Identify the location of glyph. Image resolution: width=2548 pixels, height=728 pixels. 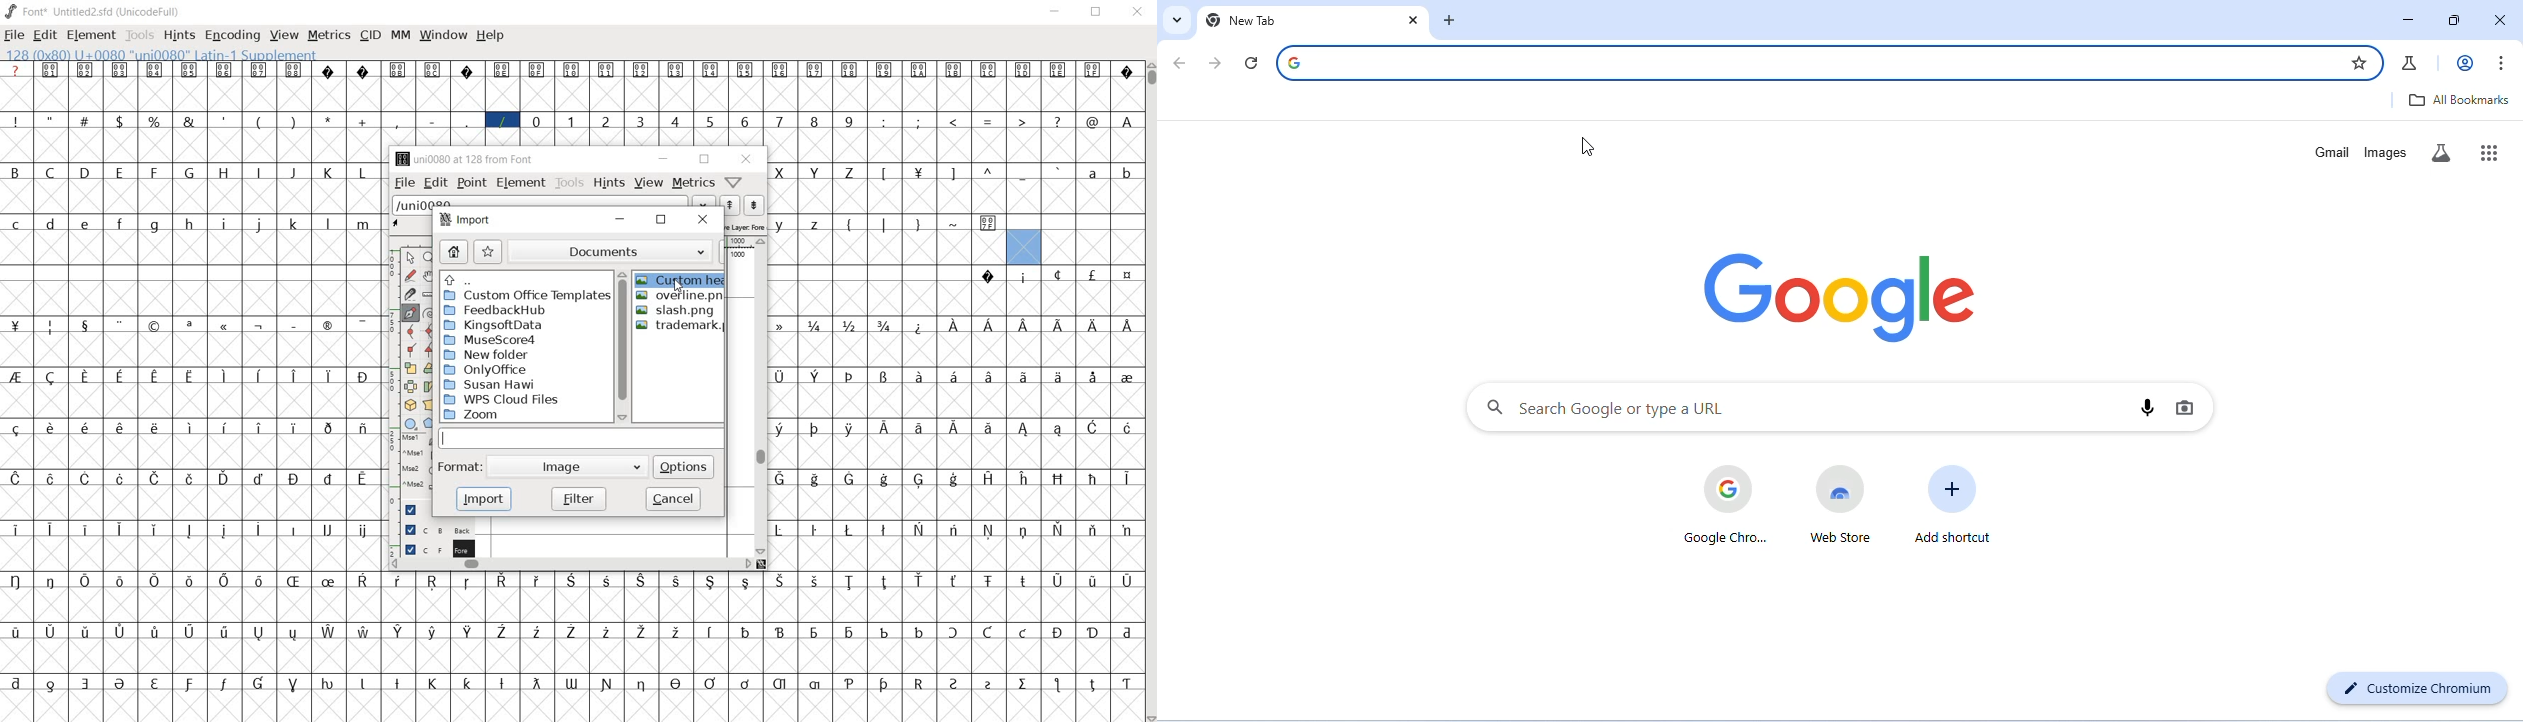
(328, 120).